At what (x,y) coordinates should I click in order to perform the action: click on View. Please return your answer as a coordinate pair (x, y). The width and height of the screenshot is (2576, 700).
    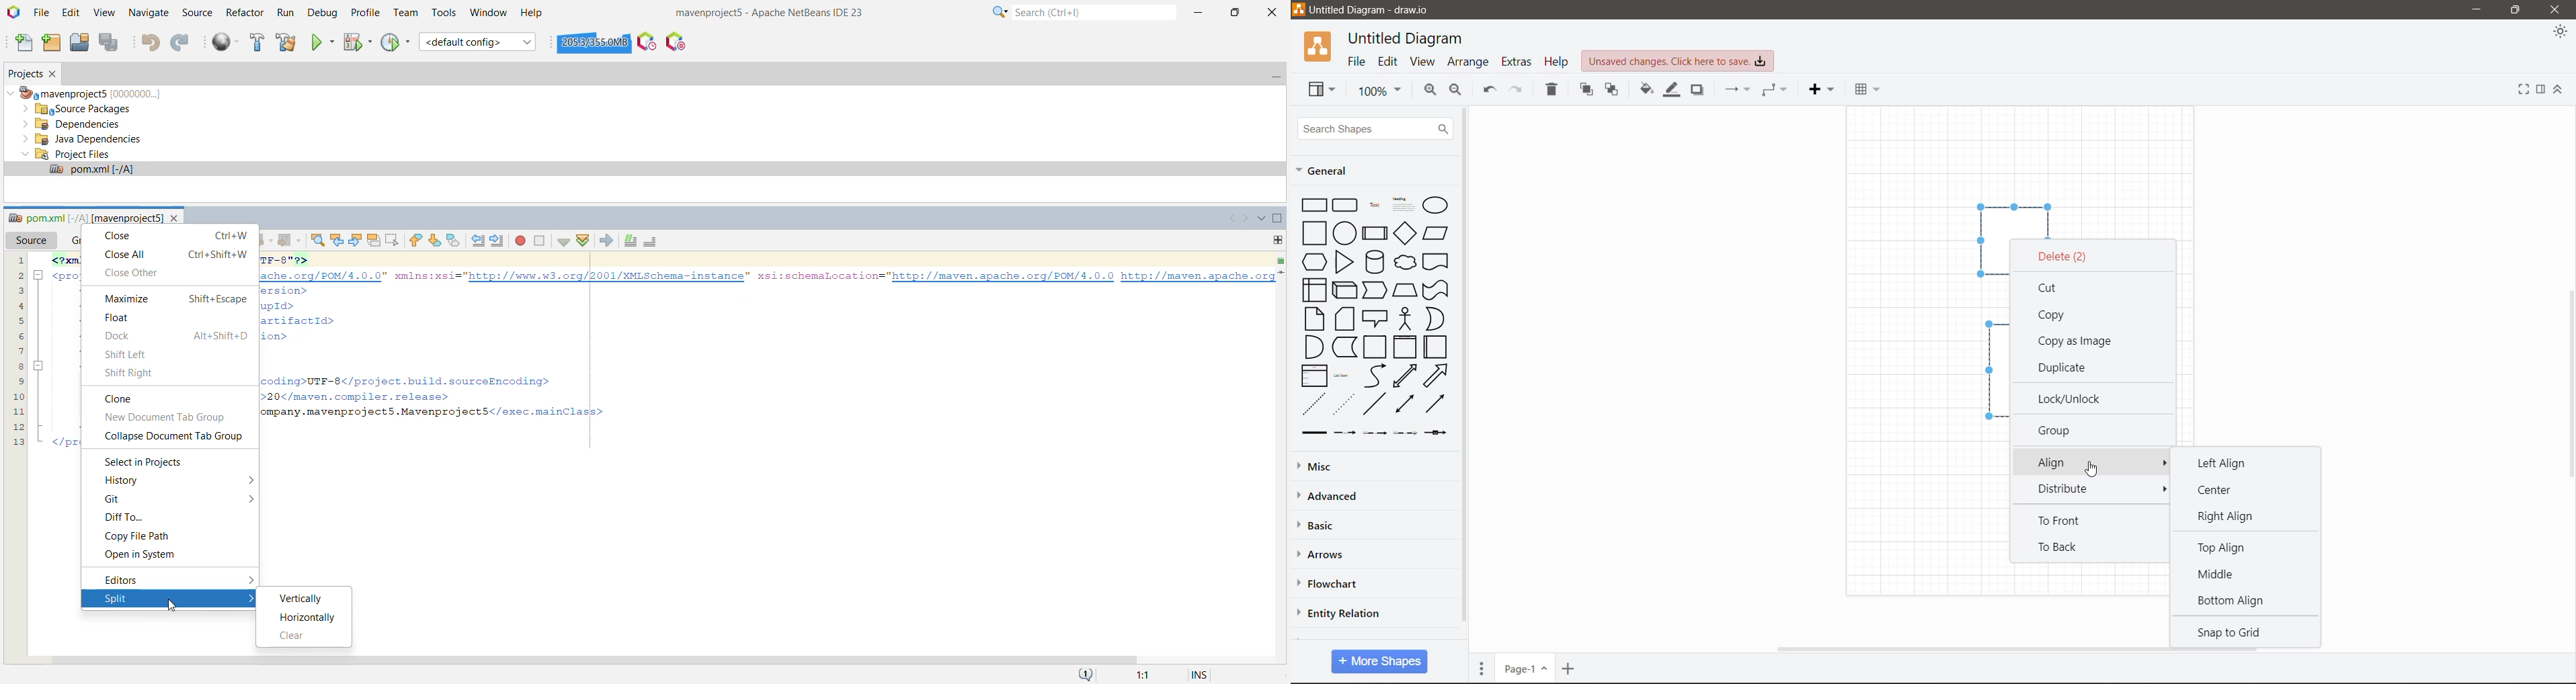
    Looking at the image, I should click on (1422, 62).